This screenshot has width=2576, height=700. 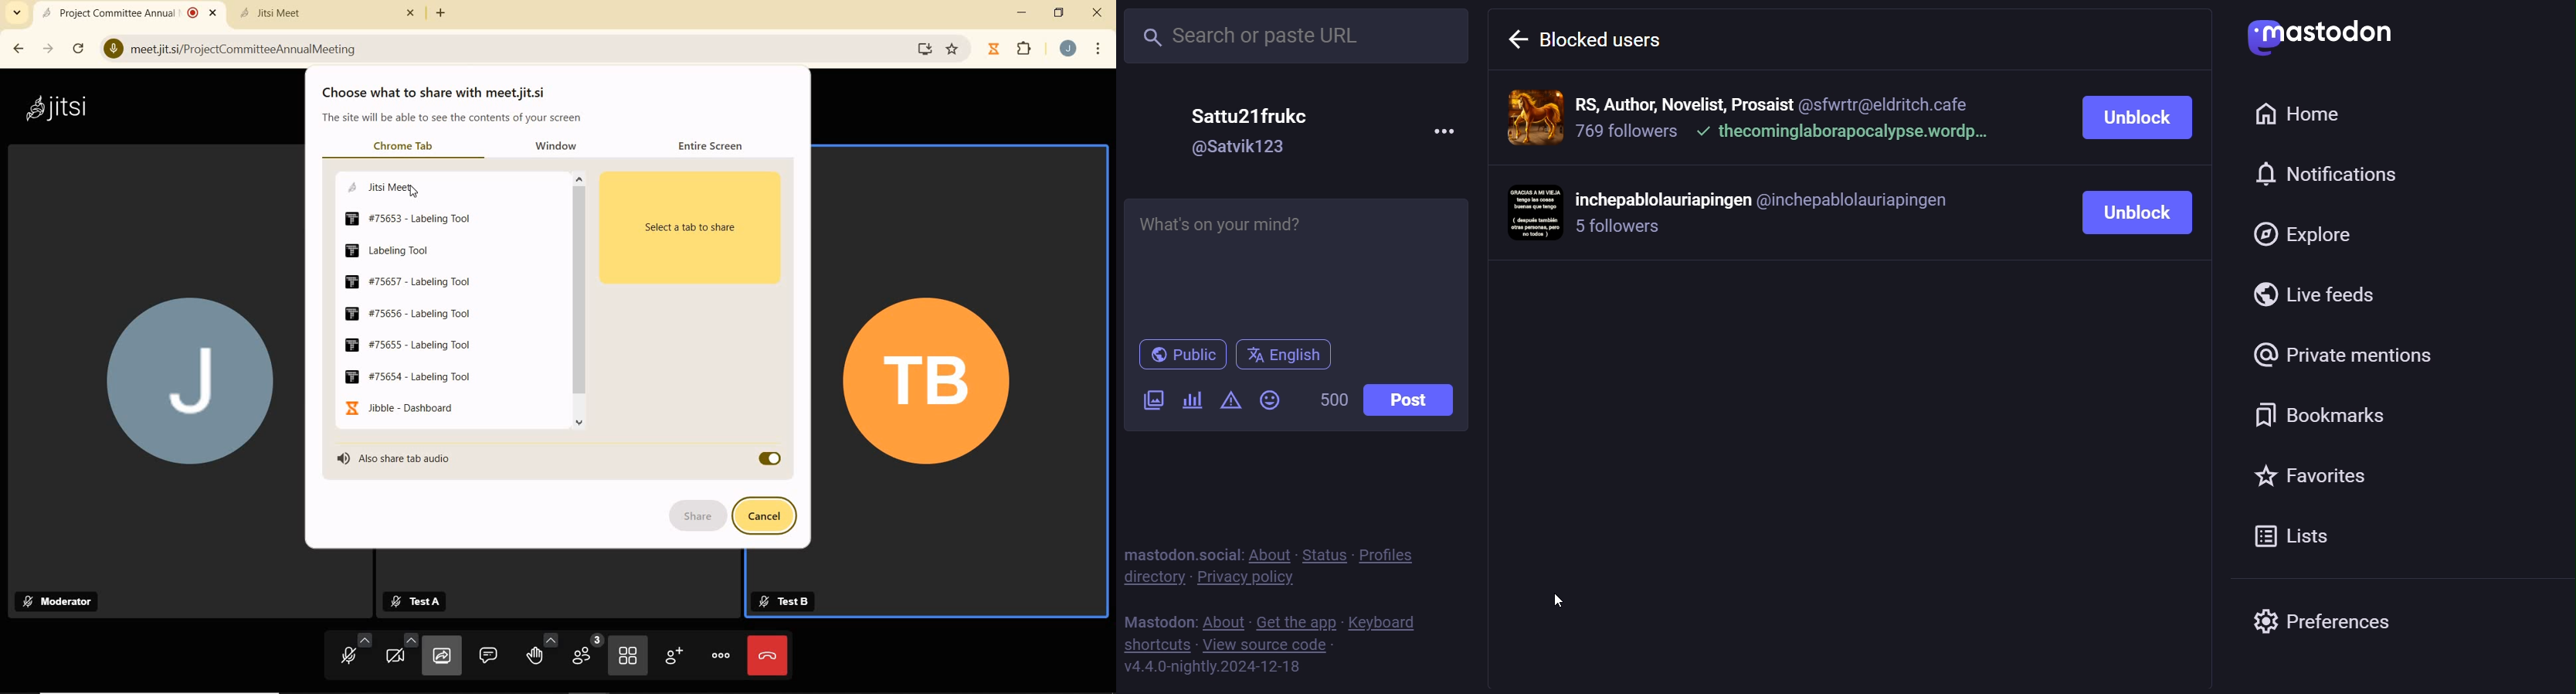 I want to click on post, so click(x=1408, y=400).